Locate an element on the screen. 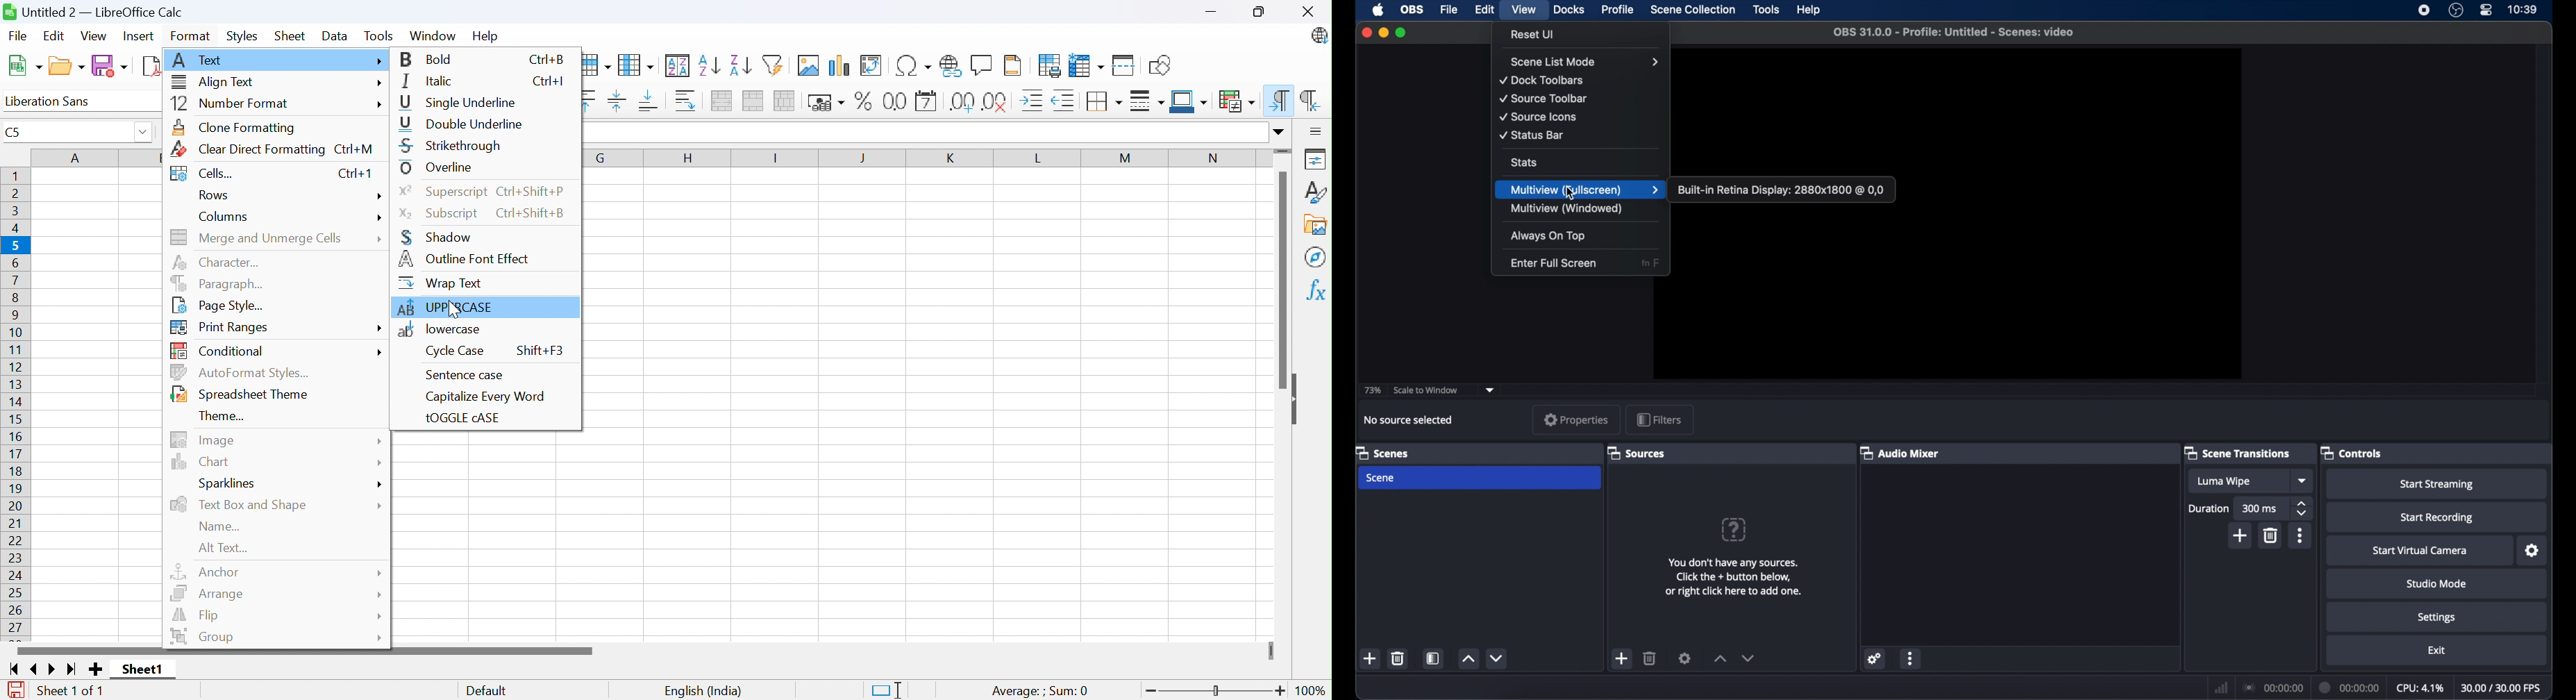 The image size is (2576, 700). LibreOffice update available is located at coordinates (1320, 37).